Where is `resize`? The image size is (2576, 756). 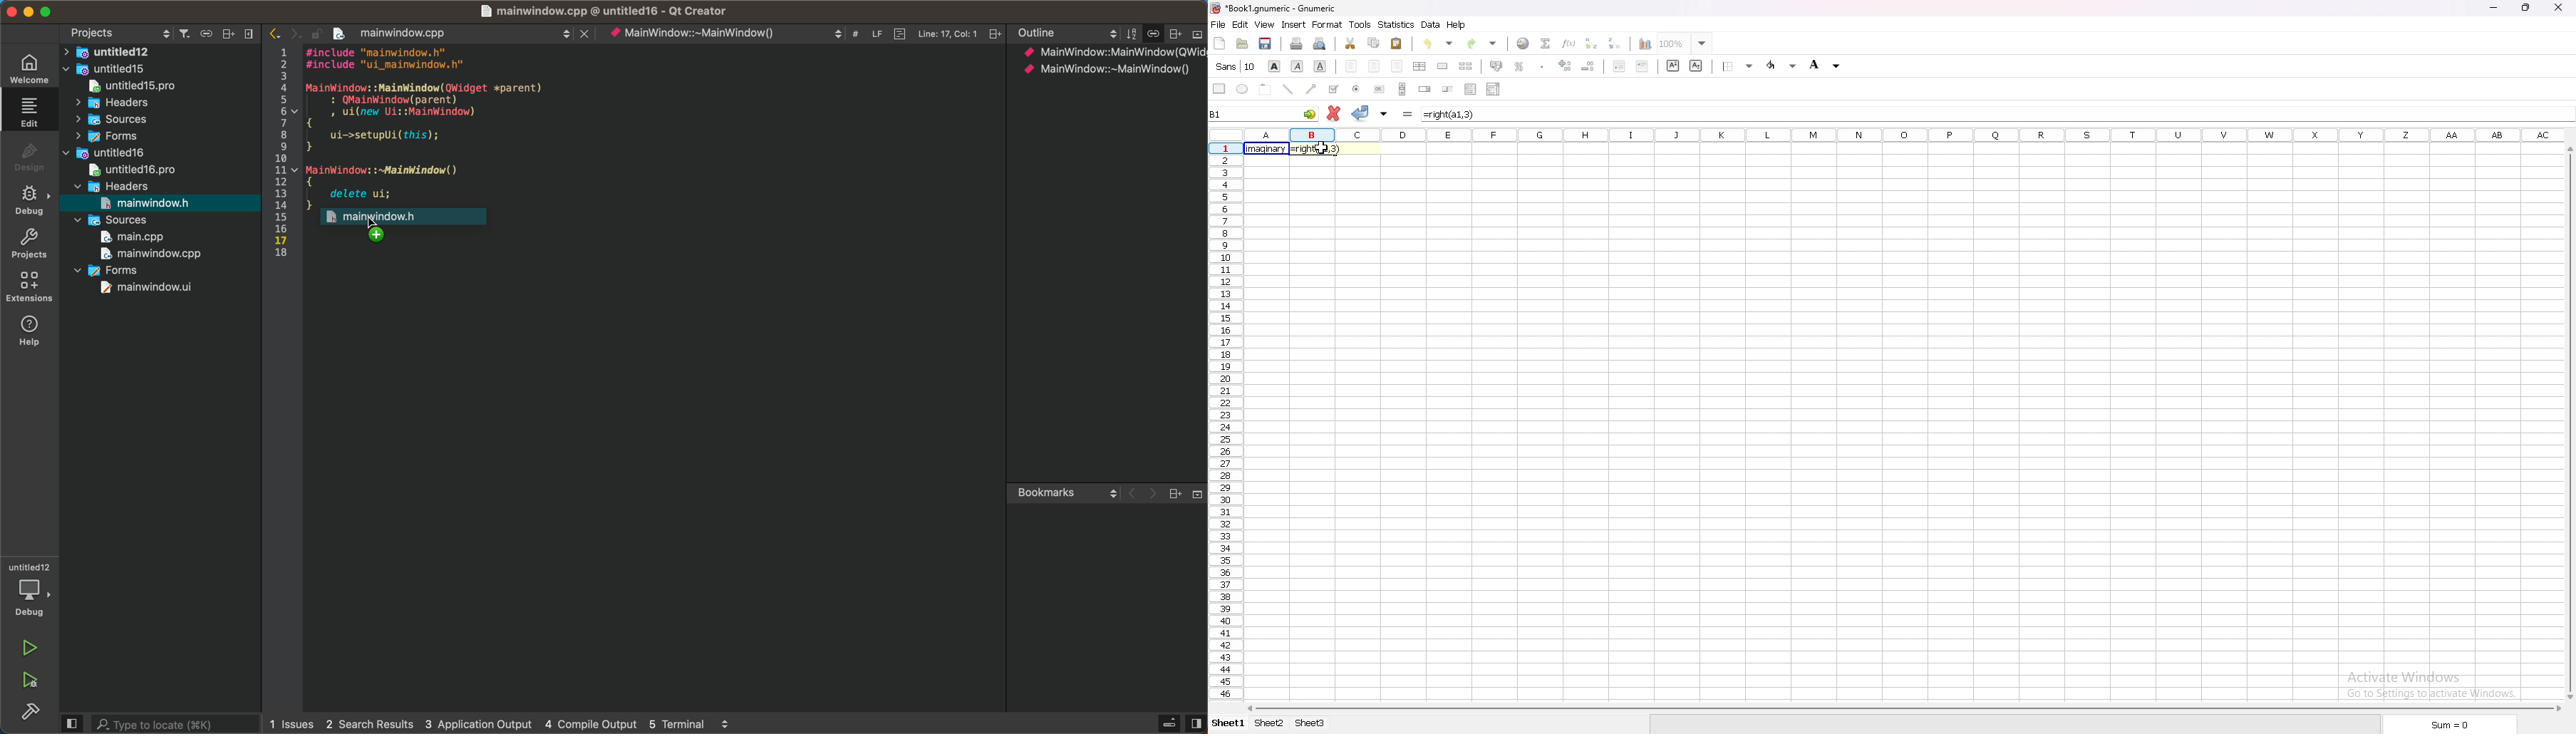 resize is located at coordinates (2525, 8).